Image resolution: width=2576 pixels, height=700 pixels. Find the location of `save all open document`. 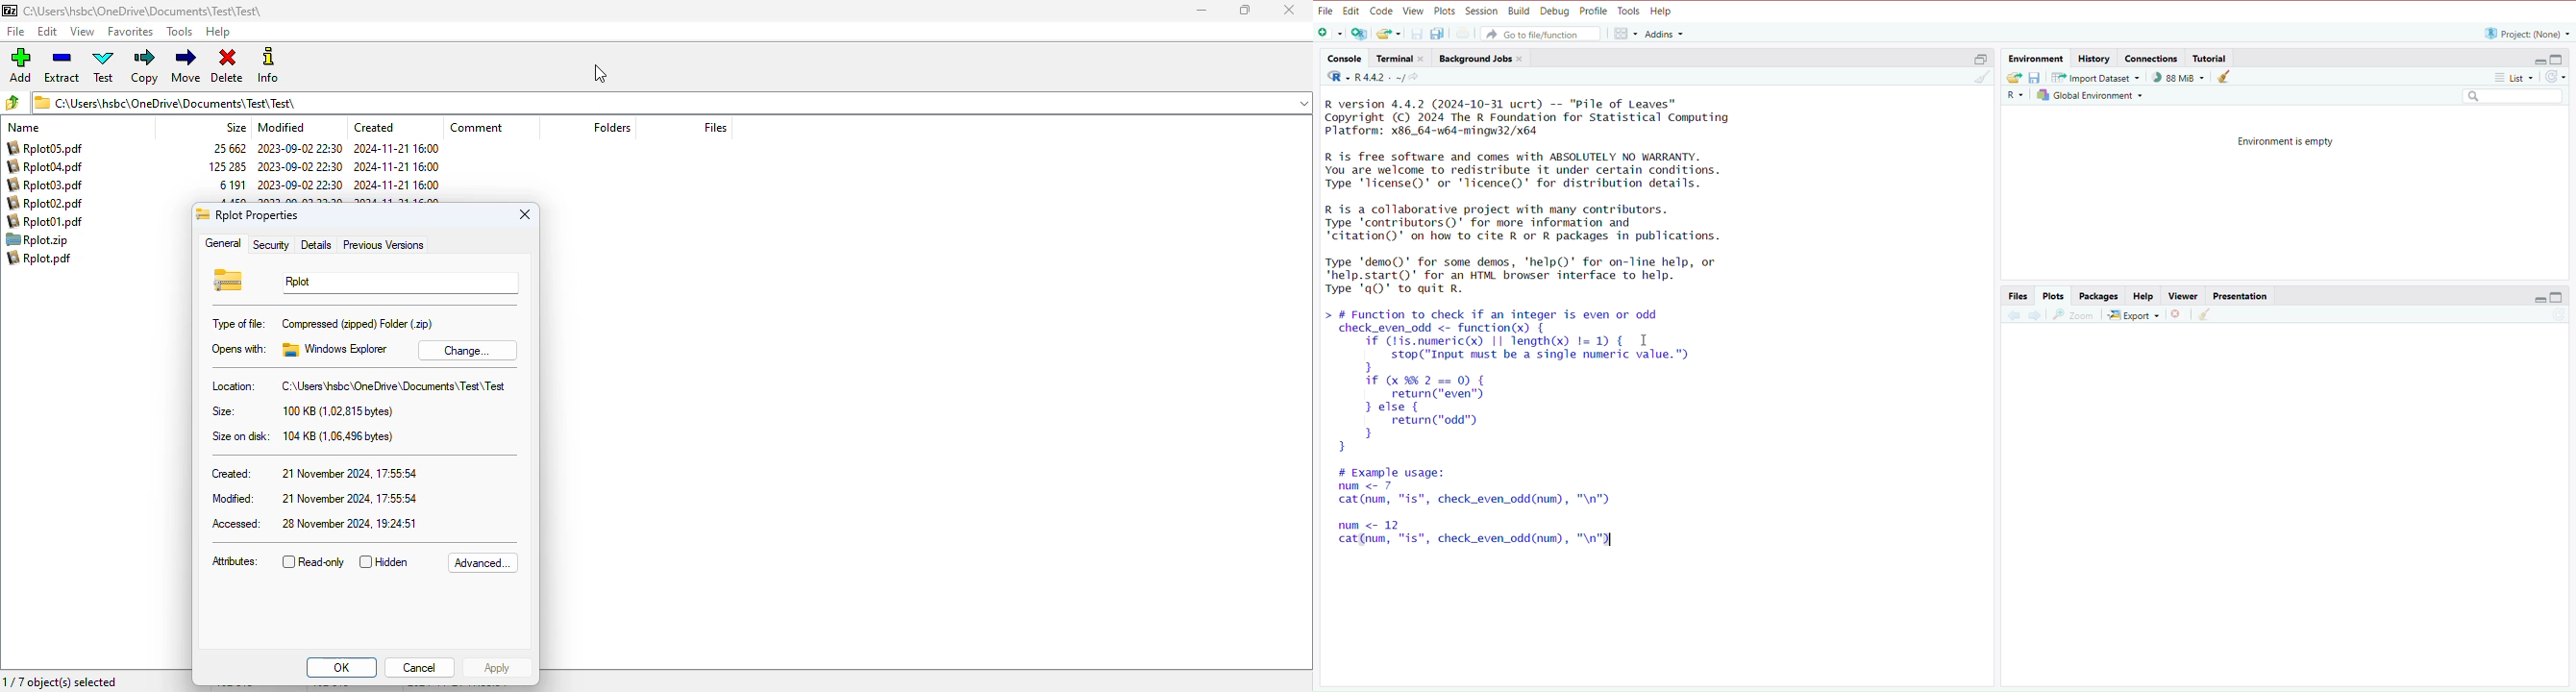

save all open document is located at coordinates (1439, 34).